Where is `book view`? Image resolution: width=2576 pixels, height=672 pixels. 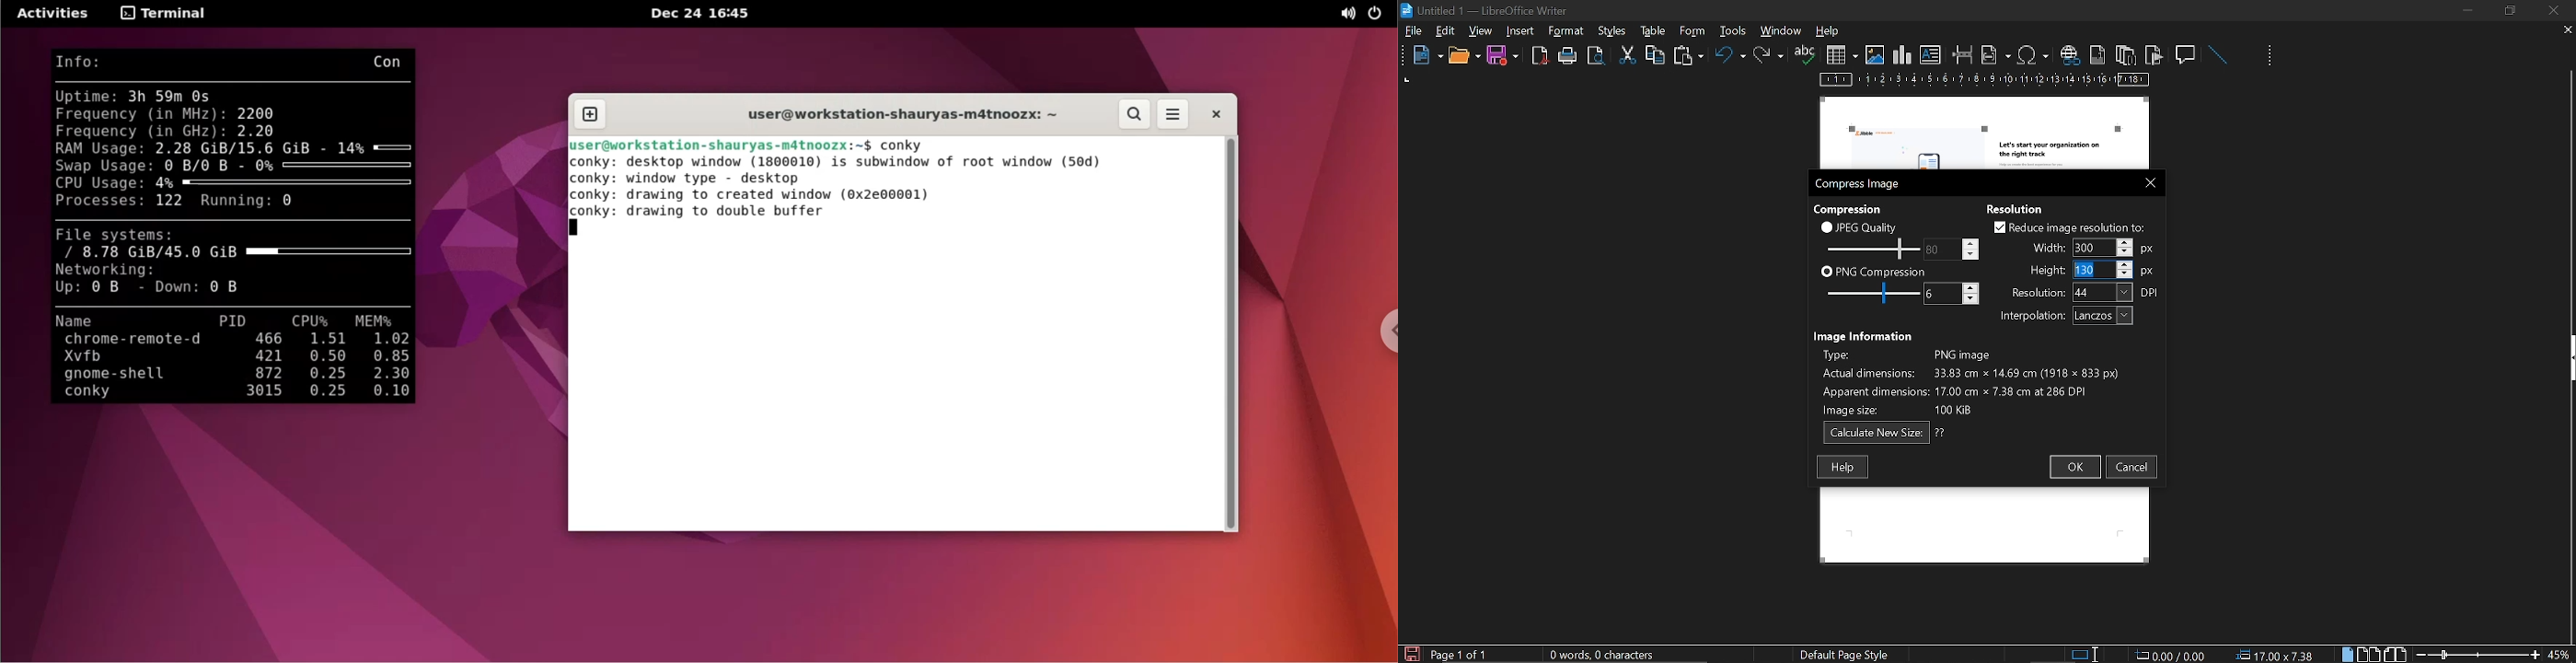
book view is located at coordinates (2395, 655).